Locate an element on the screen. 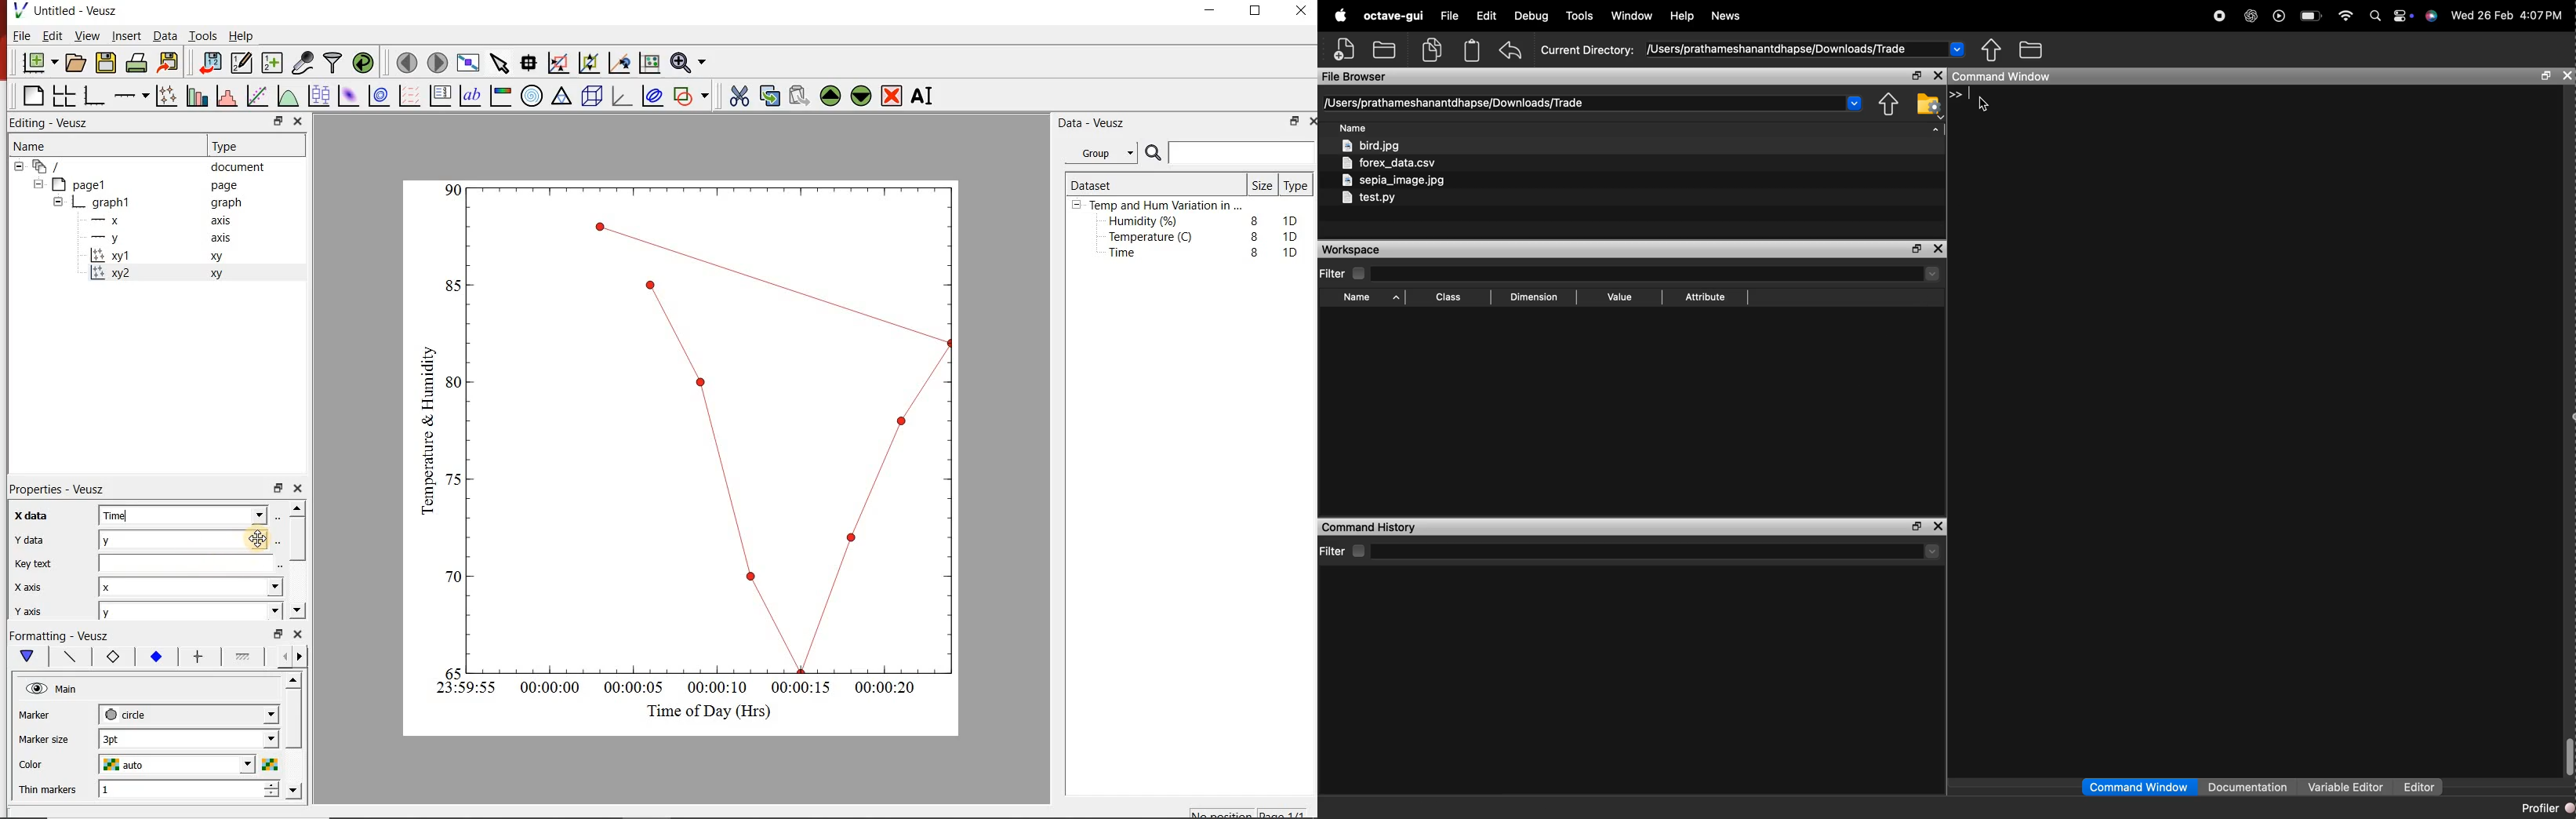  add an axis to a plot is located at coordinates (133, 94).